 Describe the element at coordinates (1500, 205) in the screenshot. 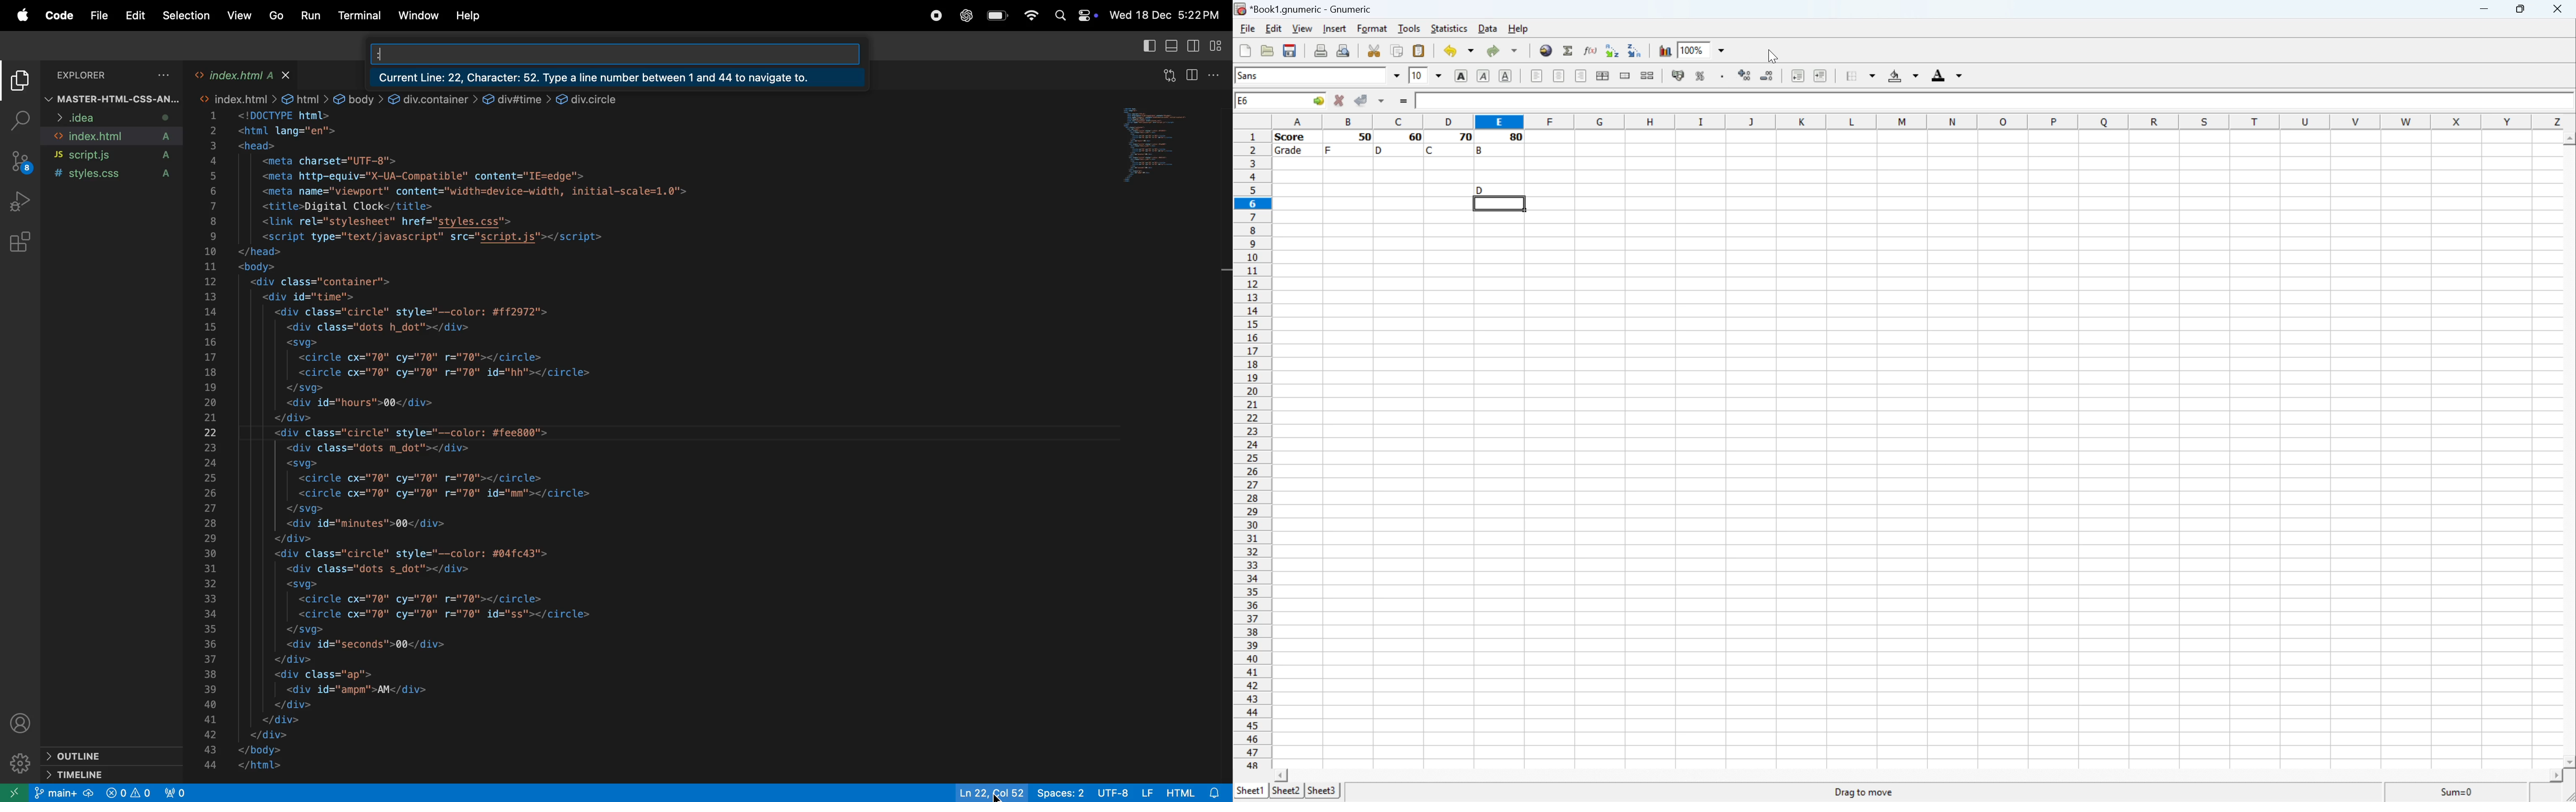

I see `Selected cell` at that location.